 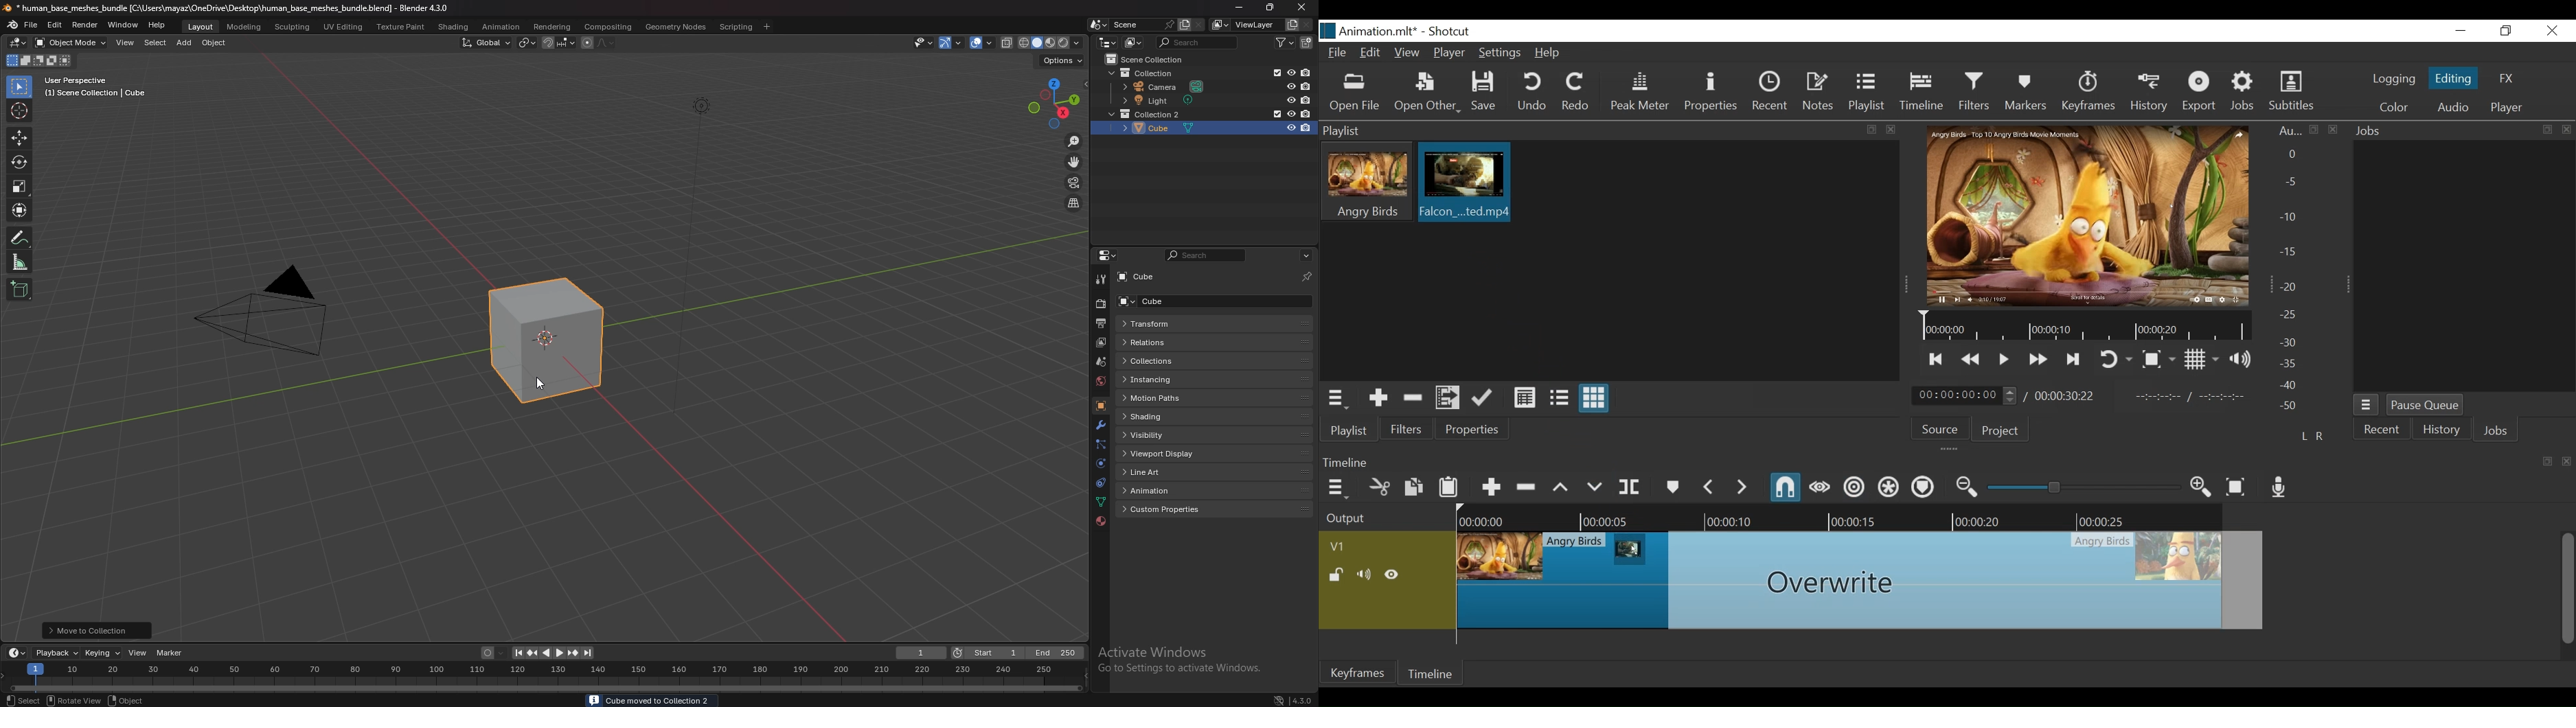 I want to click on Zoom Slider, so click(x=2084, y=486).